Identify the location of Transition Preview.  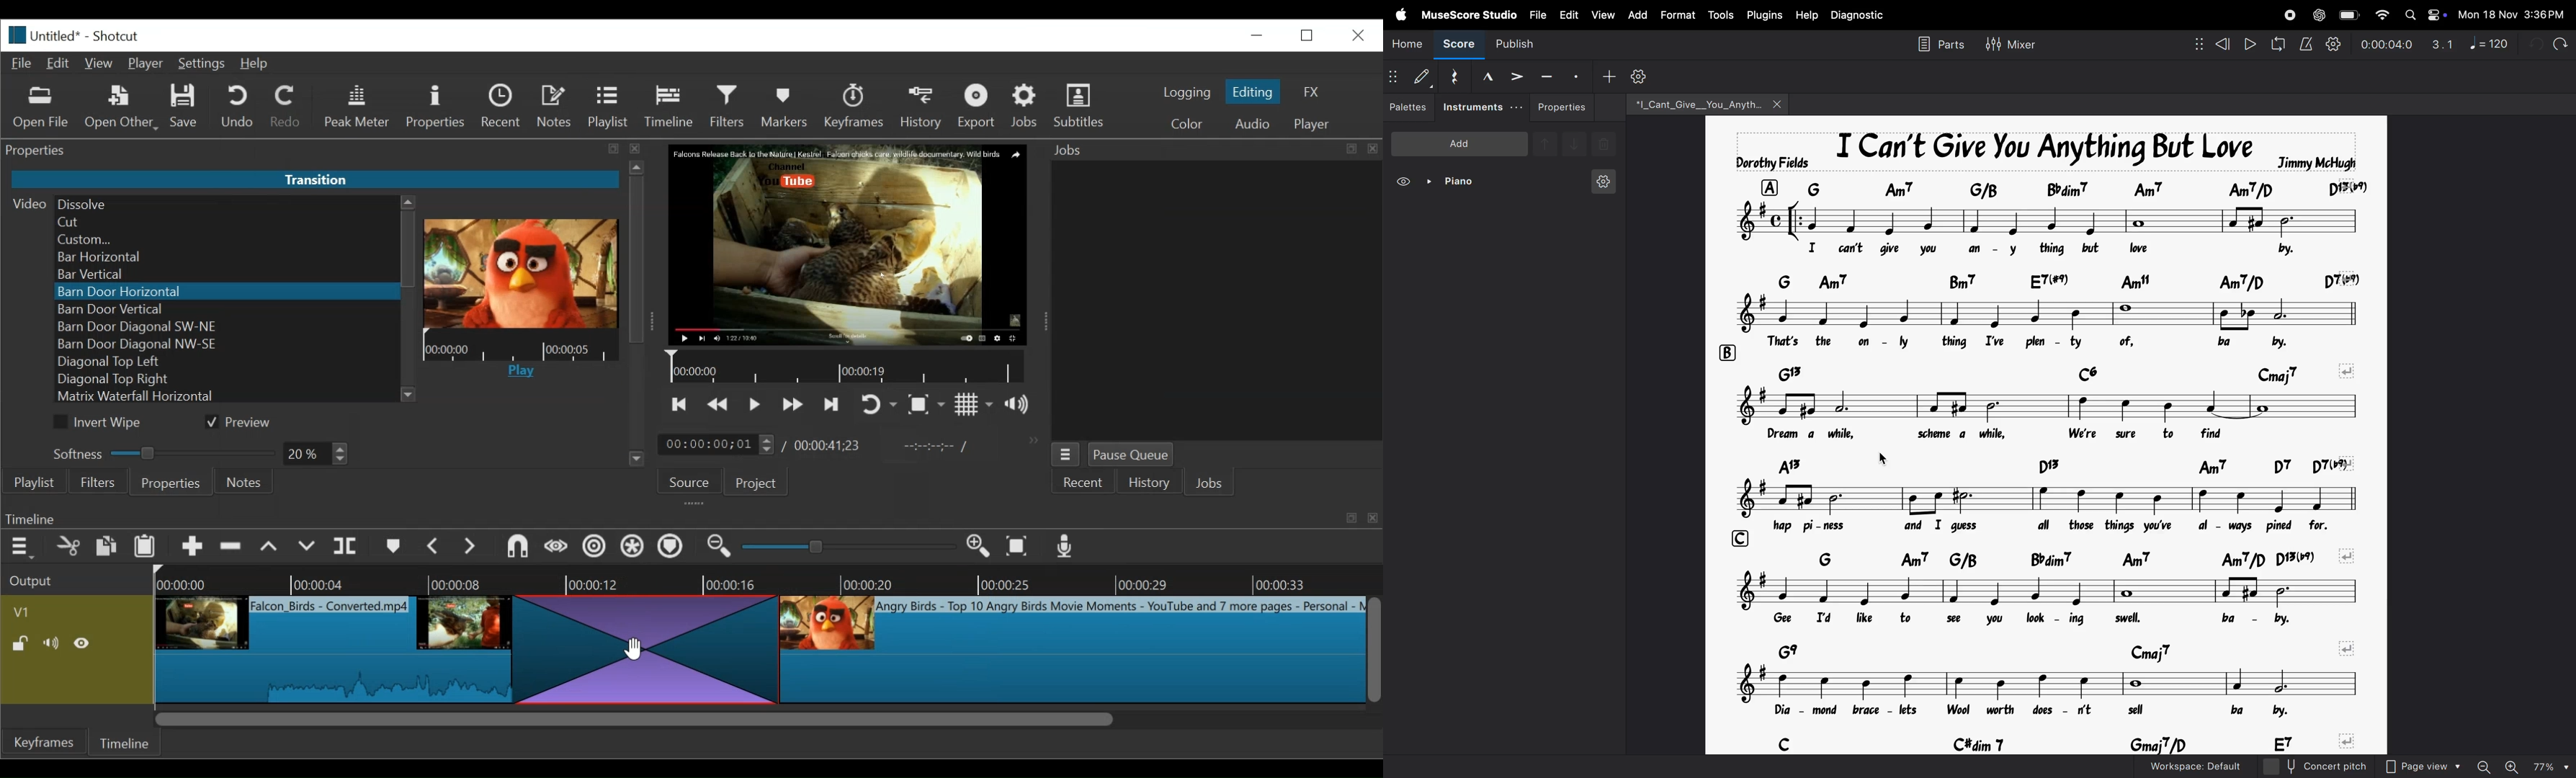
(519, 273).